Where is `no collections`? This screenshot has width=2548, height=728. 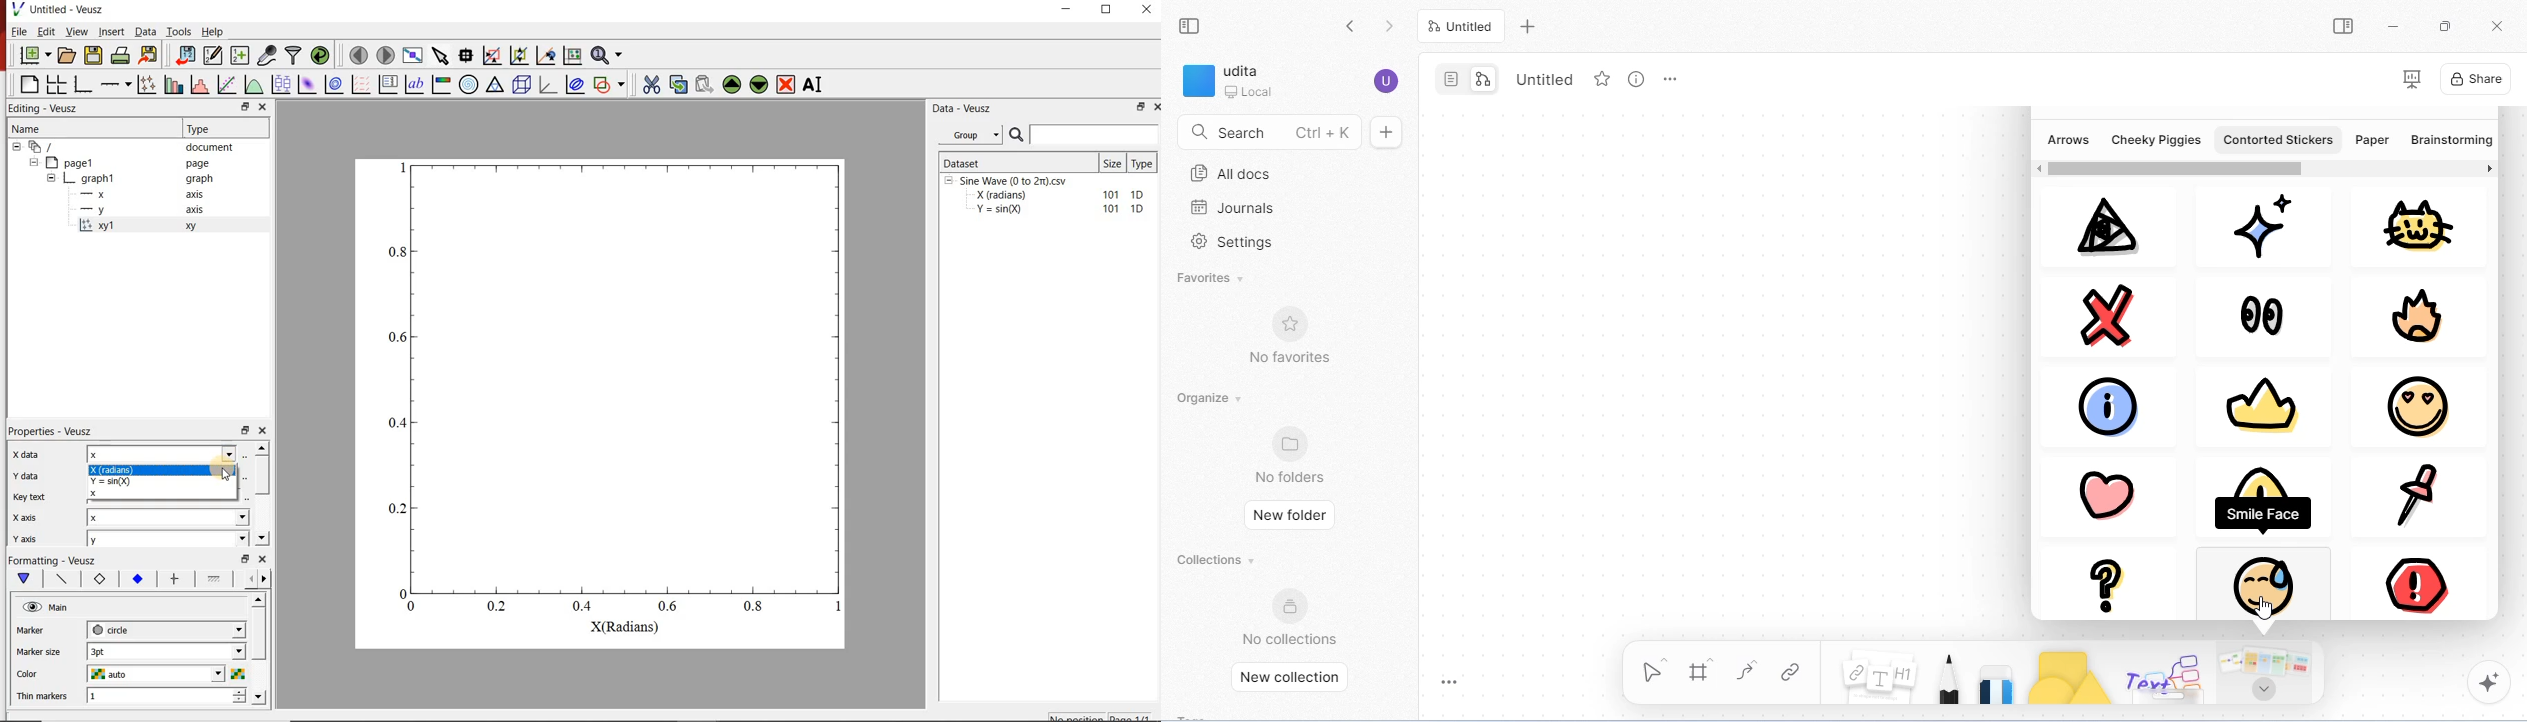
no collections is located at coordinates (1290, 616).